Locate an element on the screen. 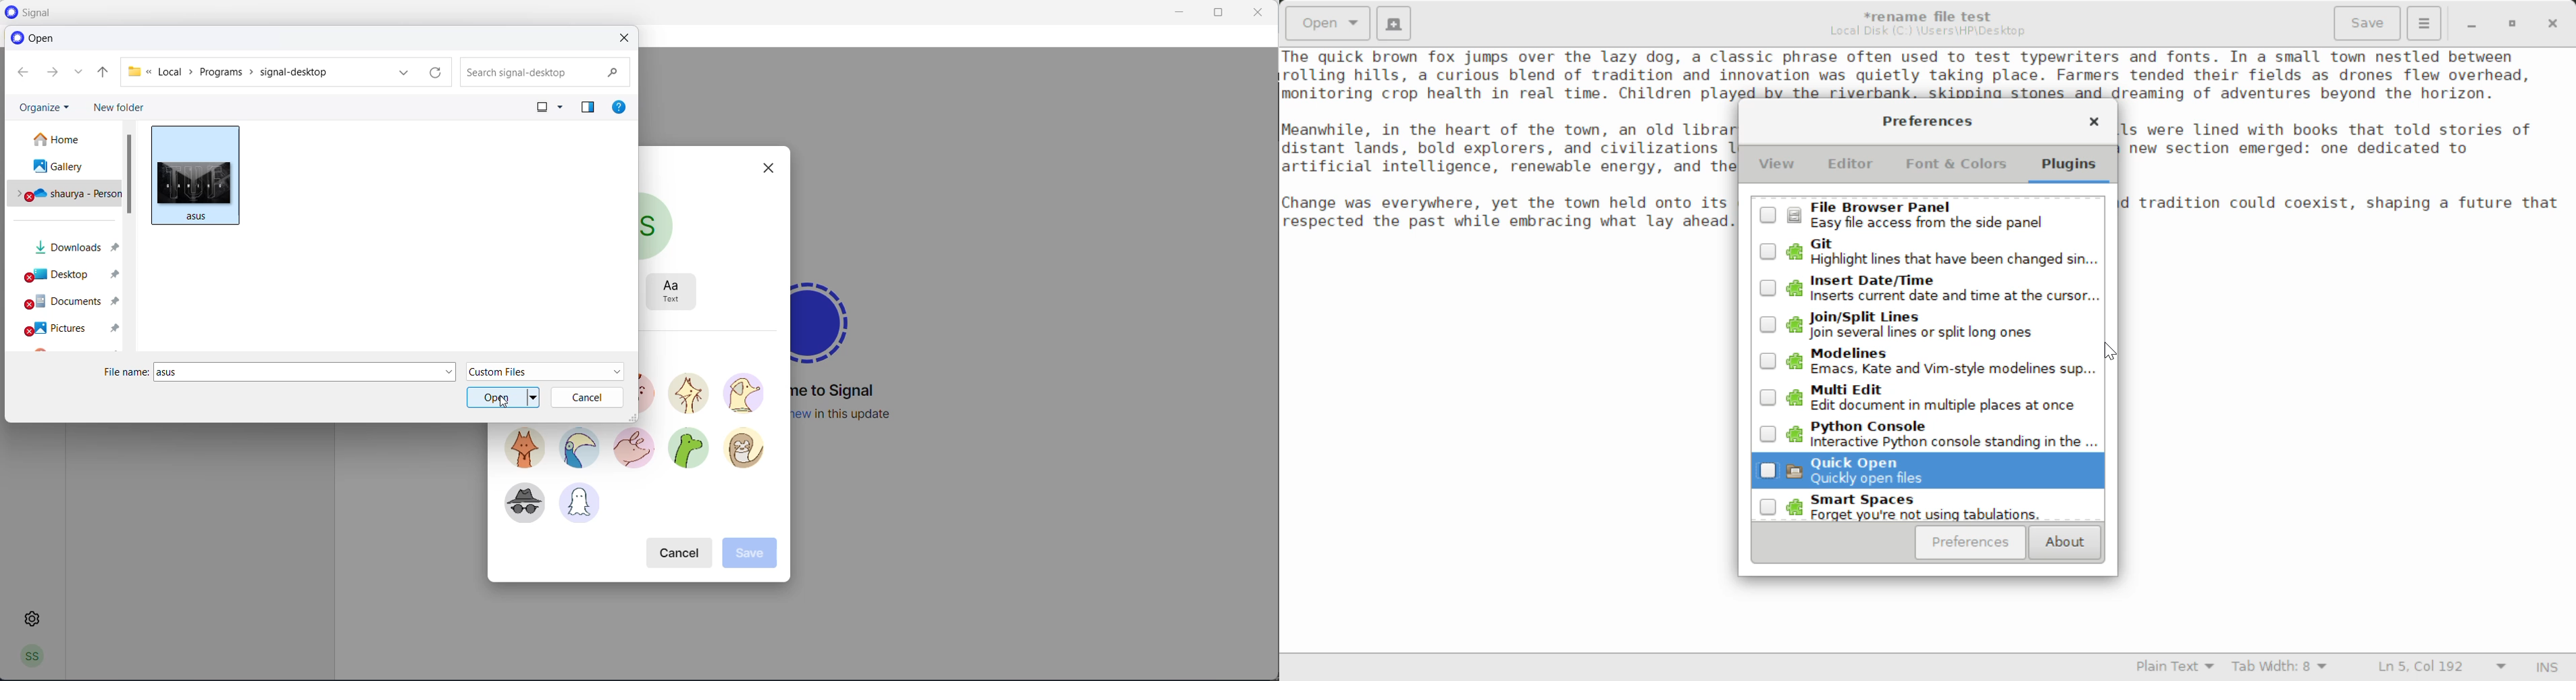  personal drive is located at coordinates (64, 199).